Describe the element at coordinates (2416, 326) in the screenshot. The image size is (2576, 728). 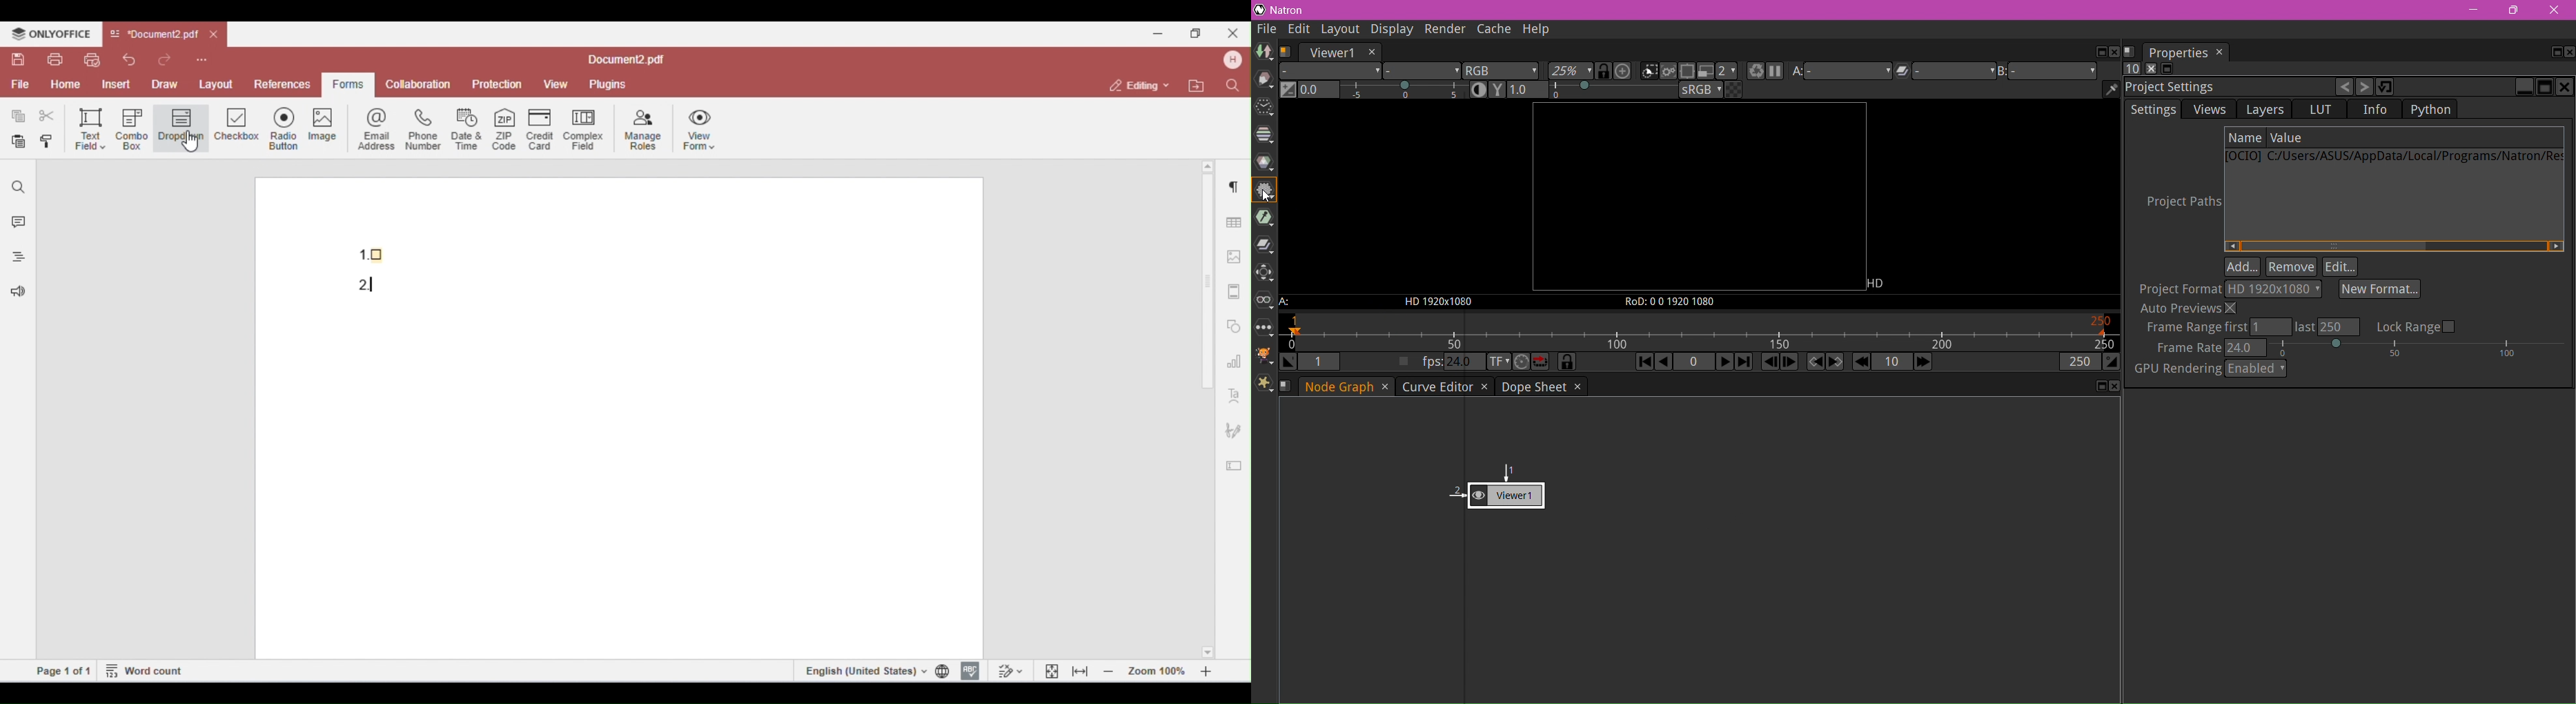
I see `Check to Loack Range` at that location.